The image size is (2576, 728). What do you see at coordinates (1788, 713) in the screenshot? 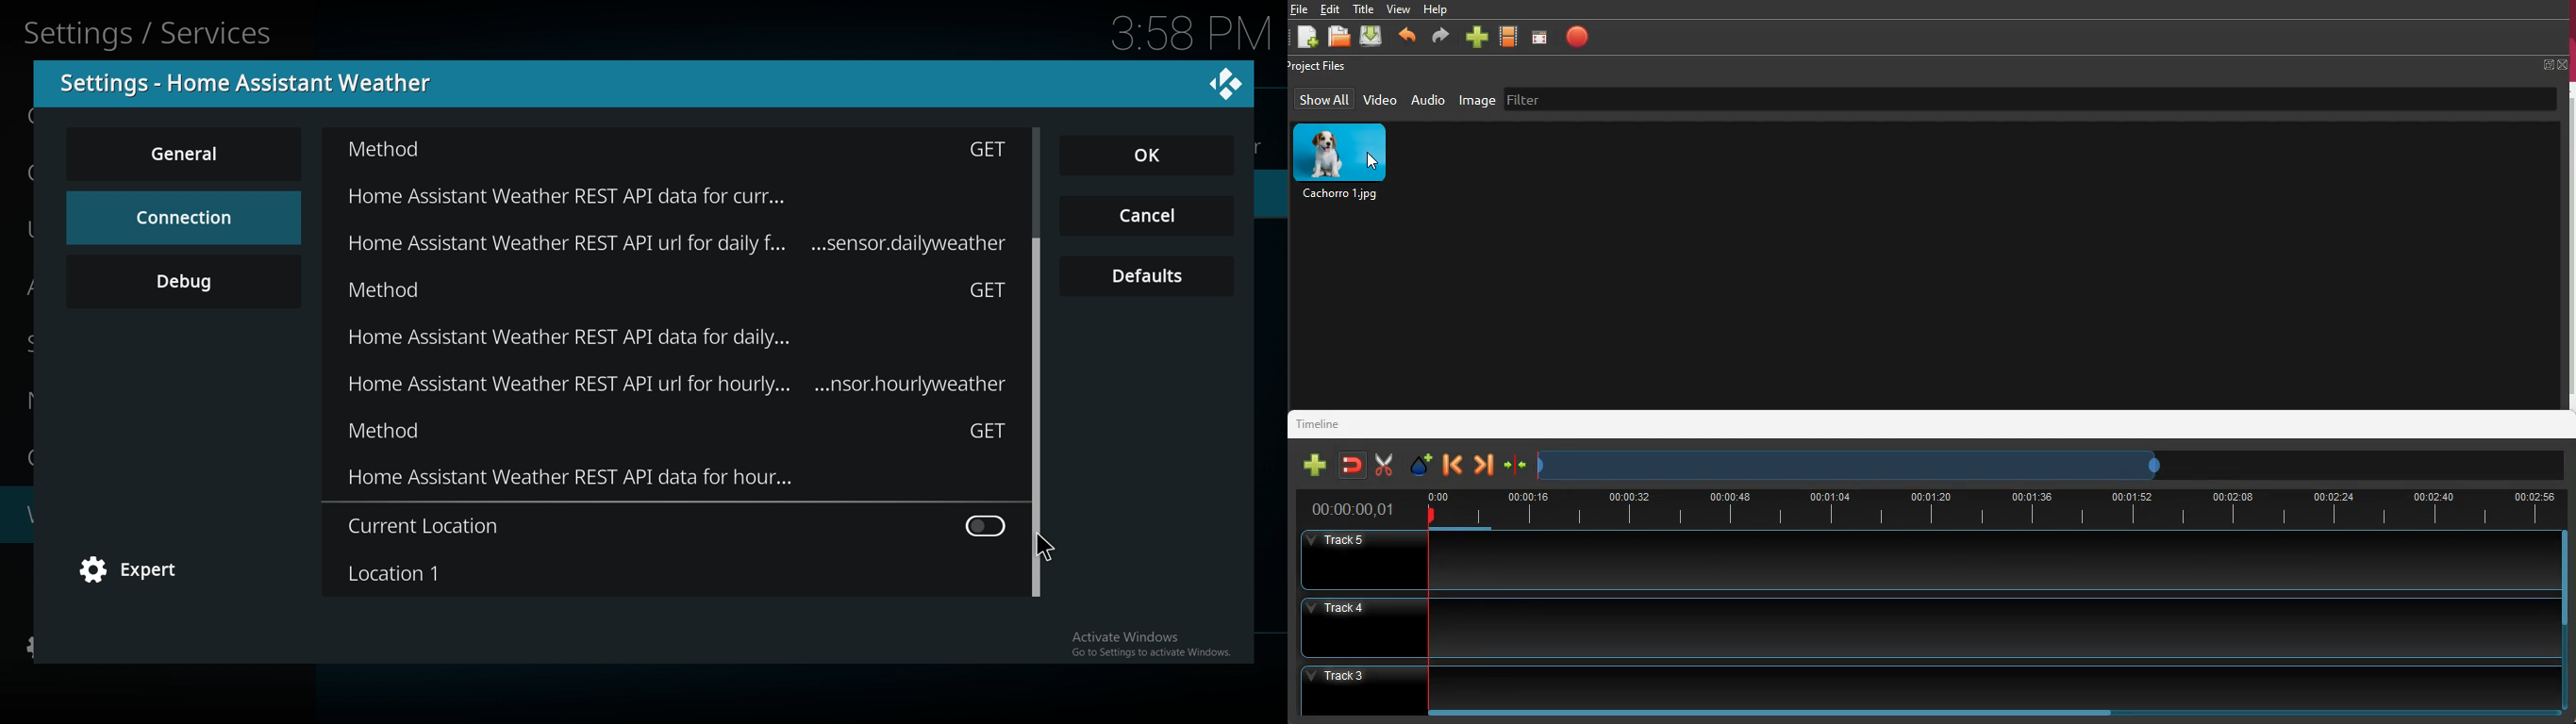
I see `Horizontal scroll bar` at bounding box center [1788, 713].